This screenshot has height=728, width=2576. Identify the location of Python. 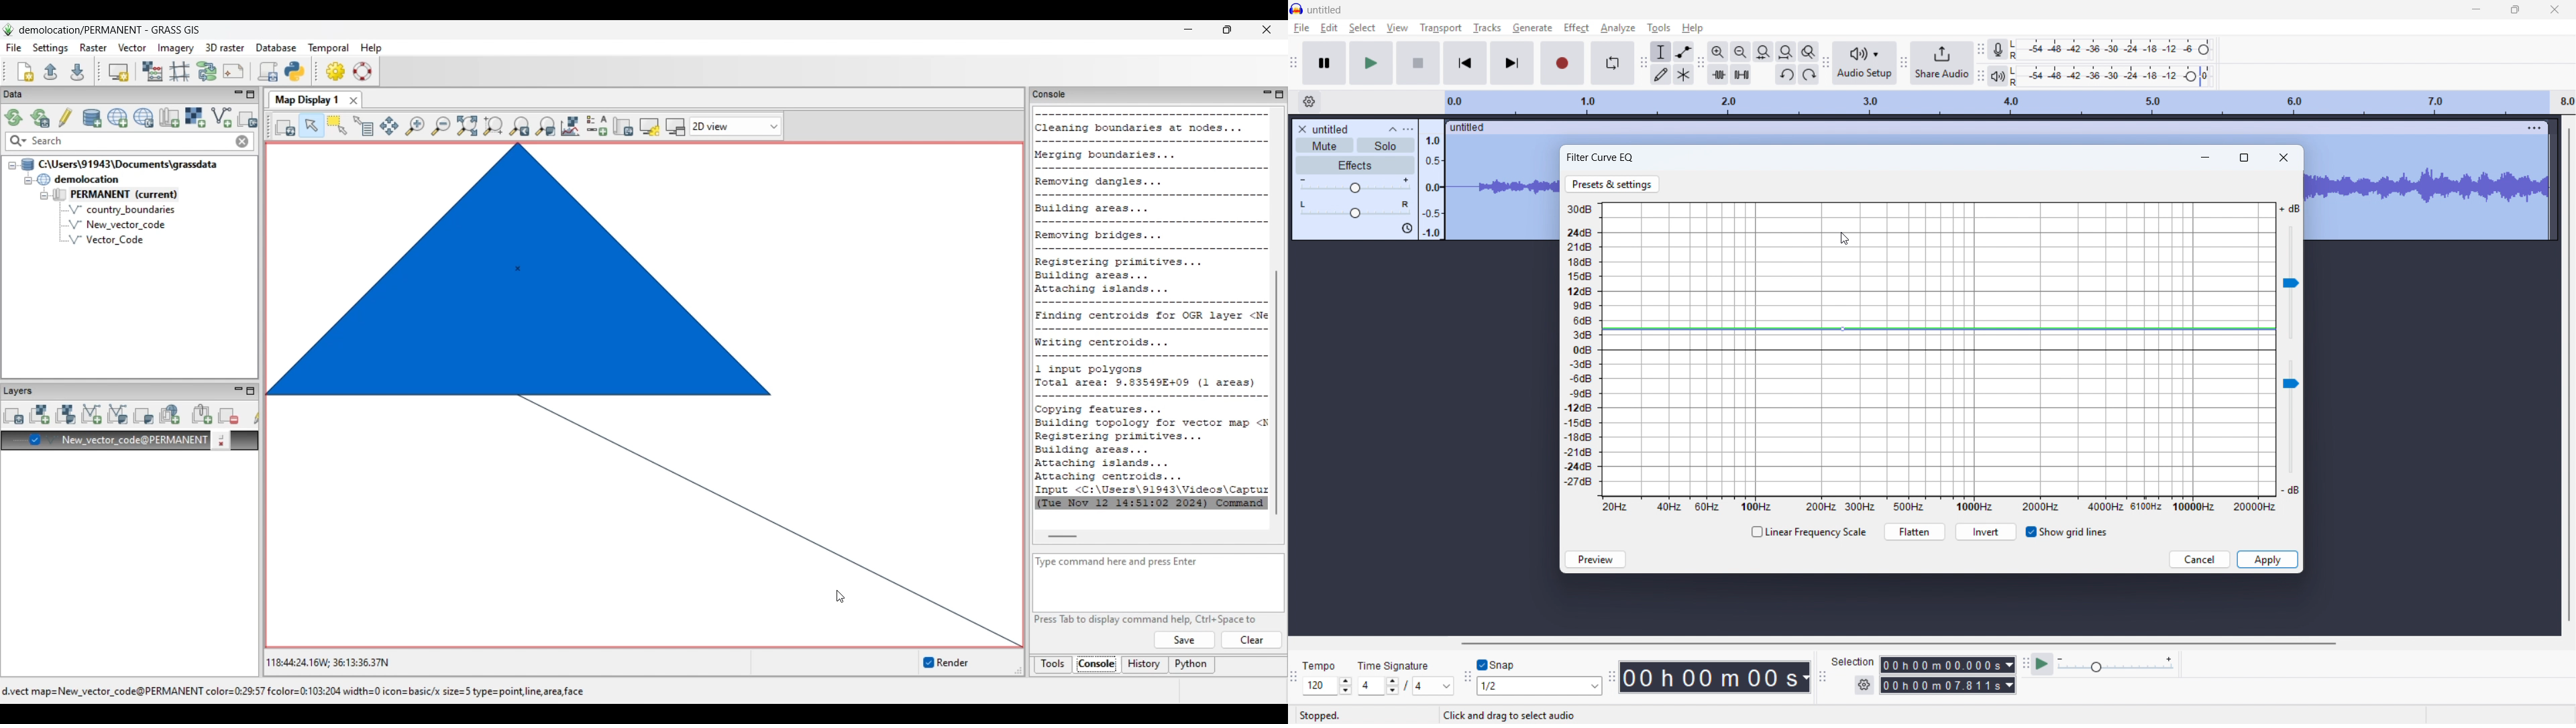
(1193, 666).